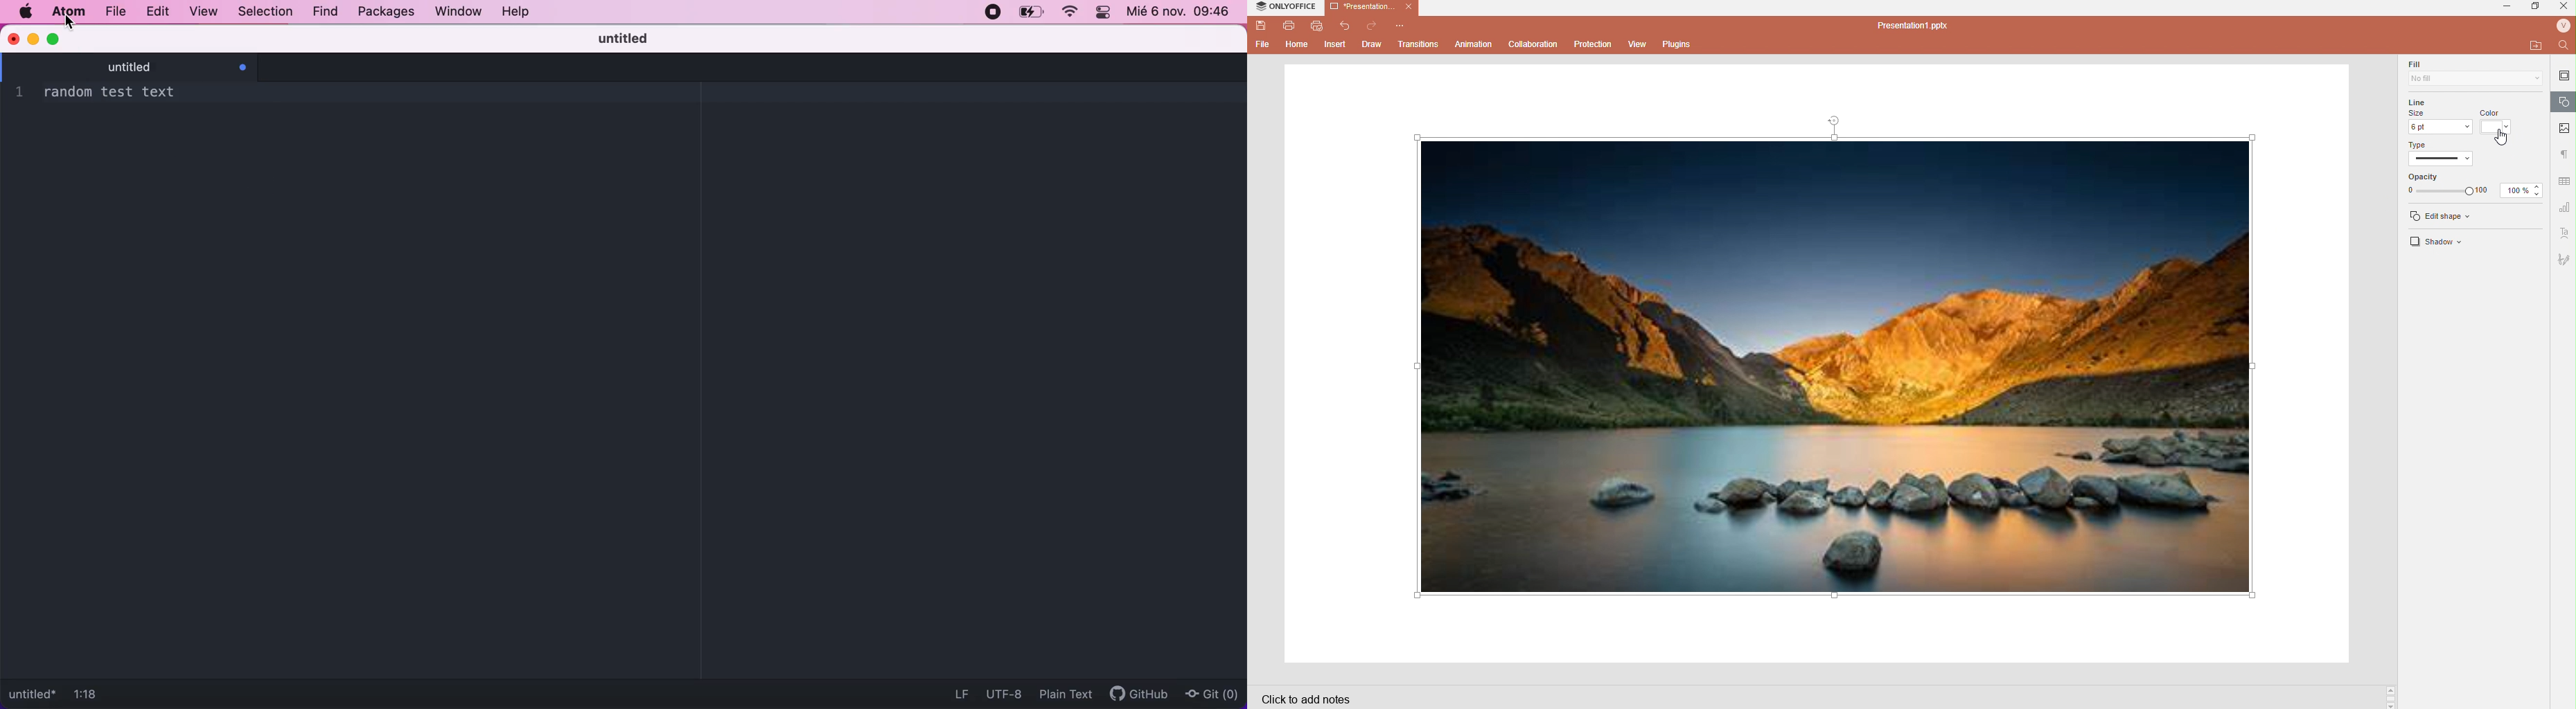 The image size is (2576, 728). What do you see at coordinates (1475, 45) in the screenshot?
I see `Animation` at bounding box center [1475, 45].